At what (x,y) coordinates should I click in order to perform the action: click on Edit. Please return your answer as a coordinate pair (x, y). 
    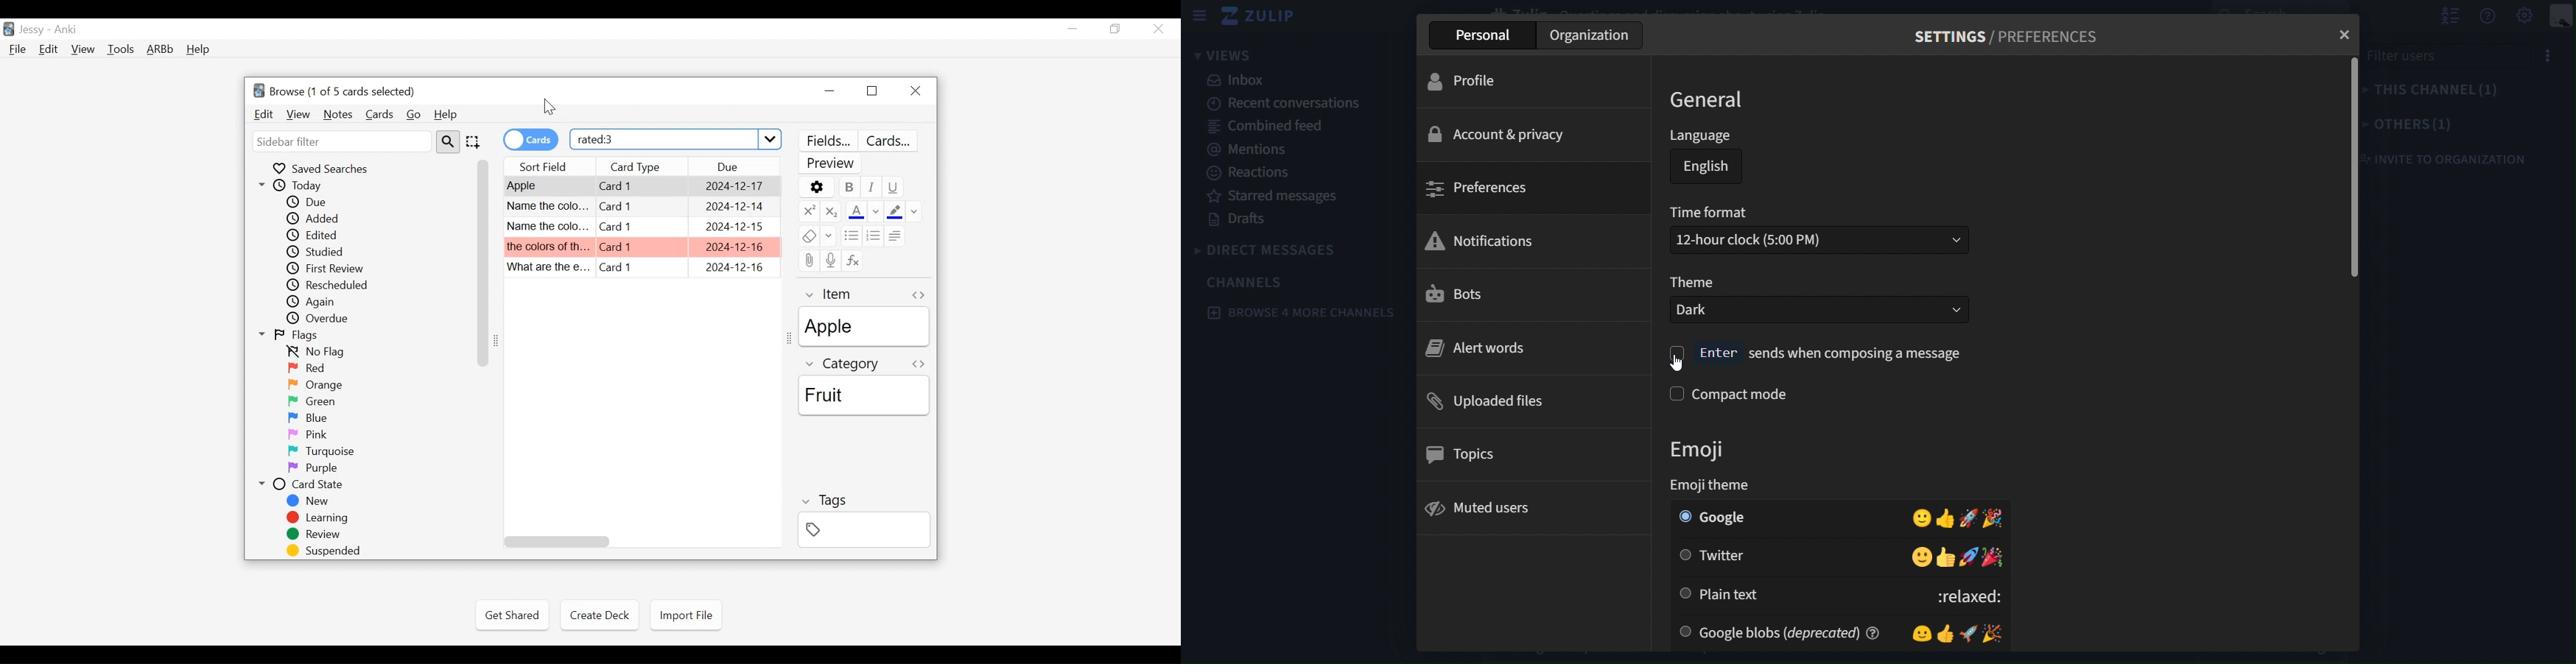
    Looking at the image, I should click on (265, 115).